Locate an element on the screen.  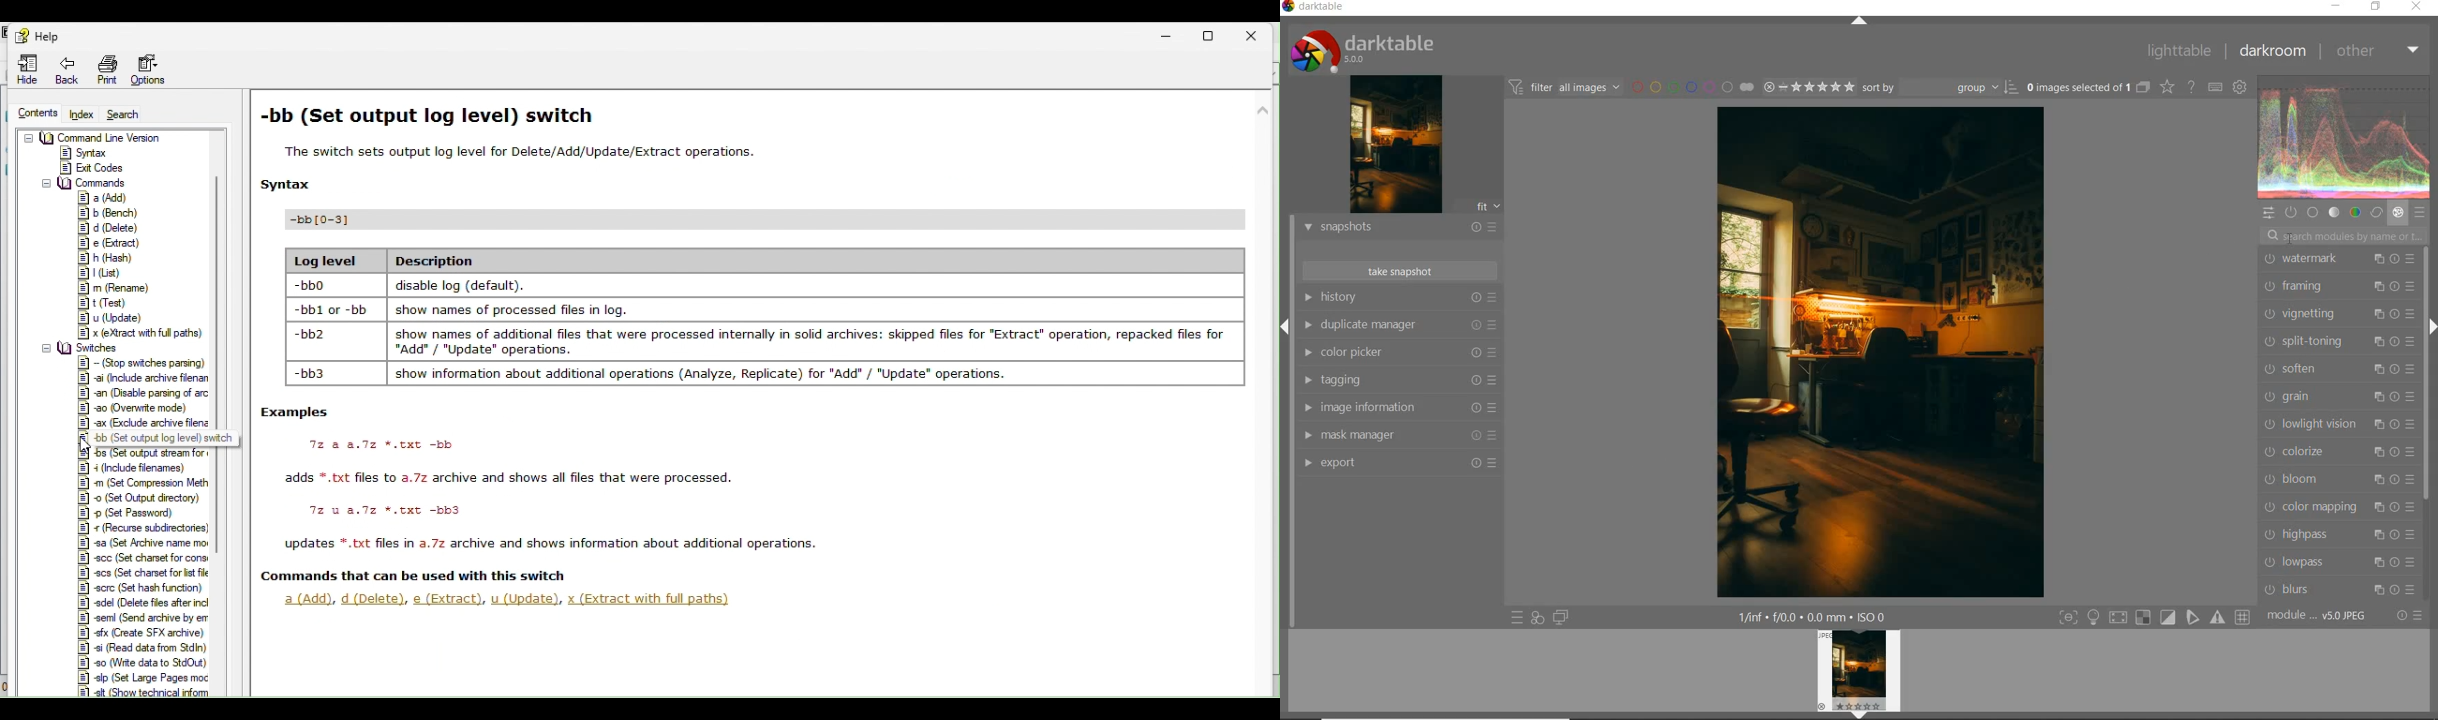
watermark is located at coordinates (2339, 260).